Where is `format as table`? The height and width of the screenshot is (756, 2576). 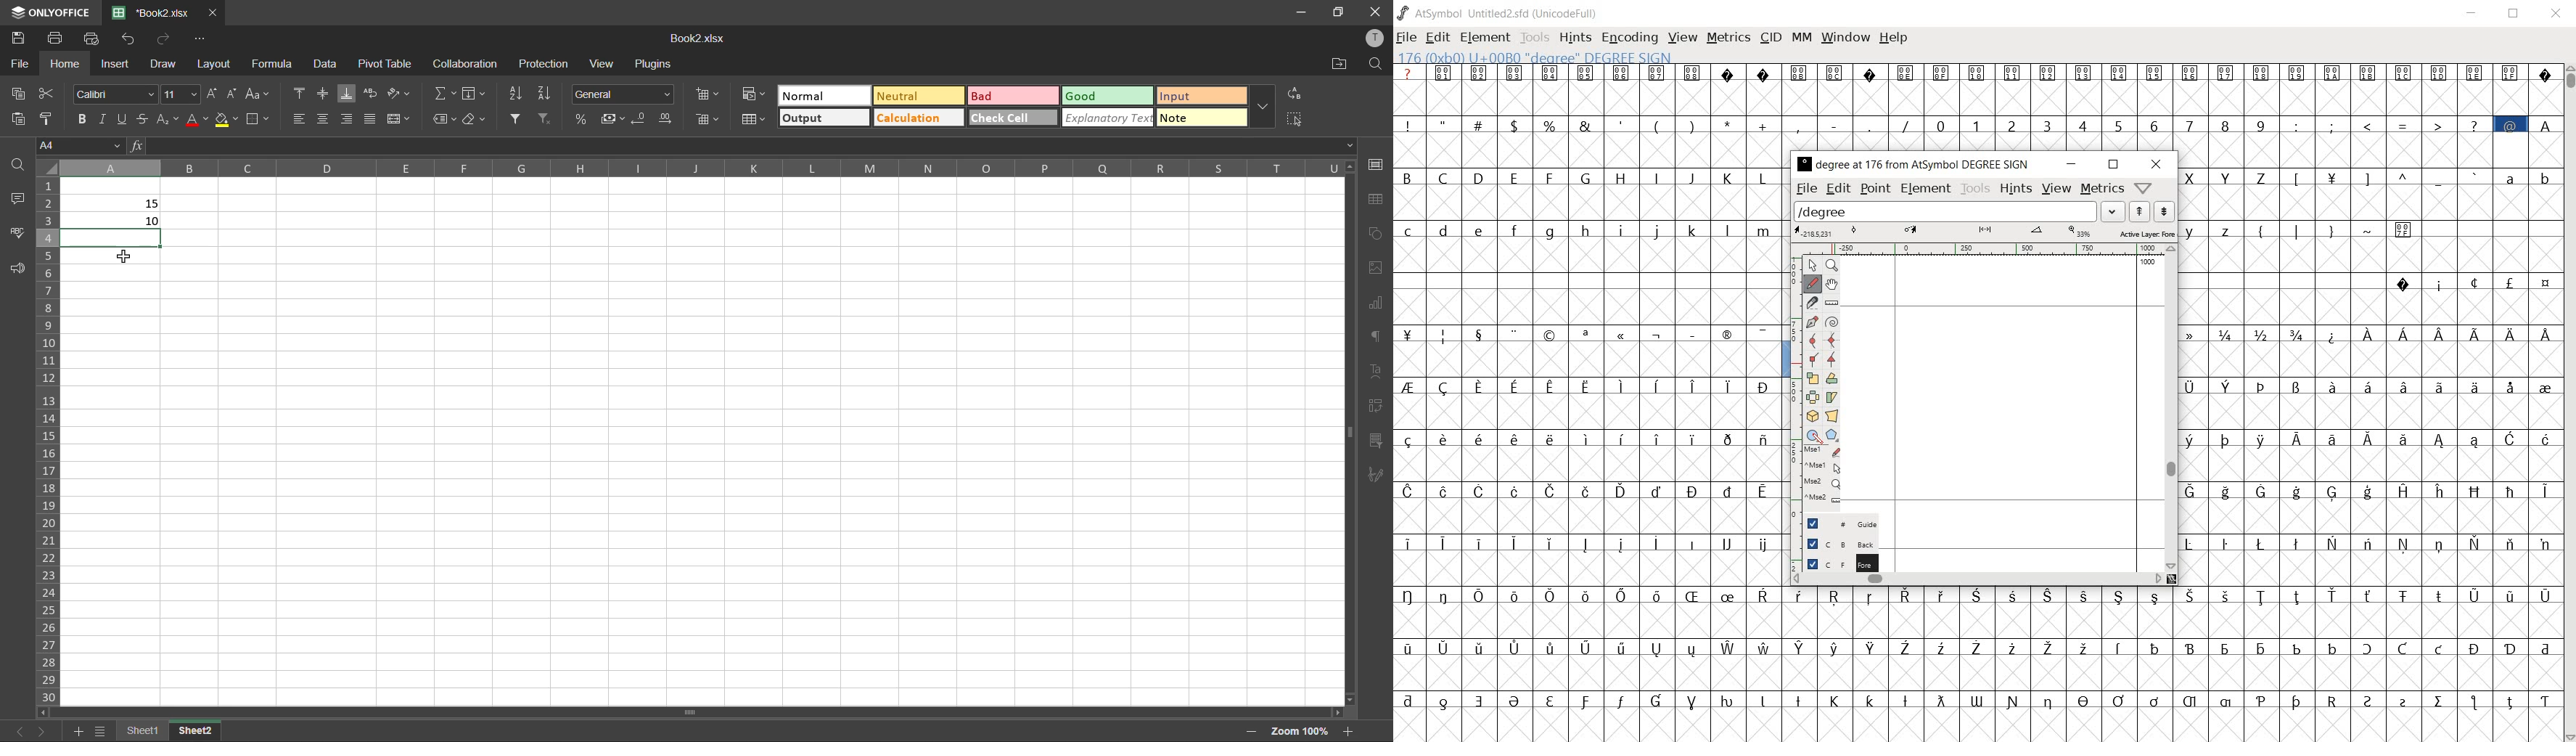
format as table is located at coordinates (754, 120).